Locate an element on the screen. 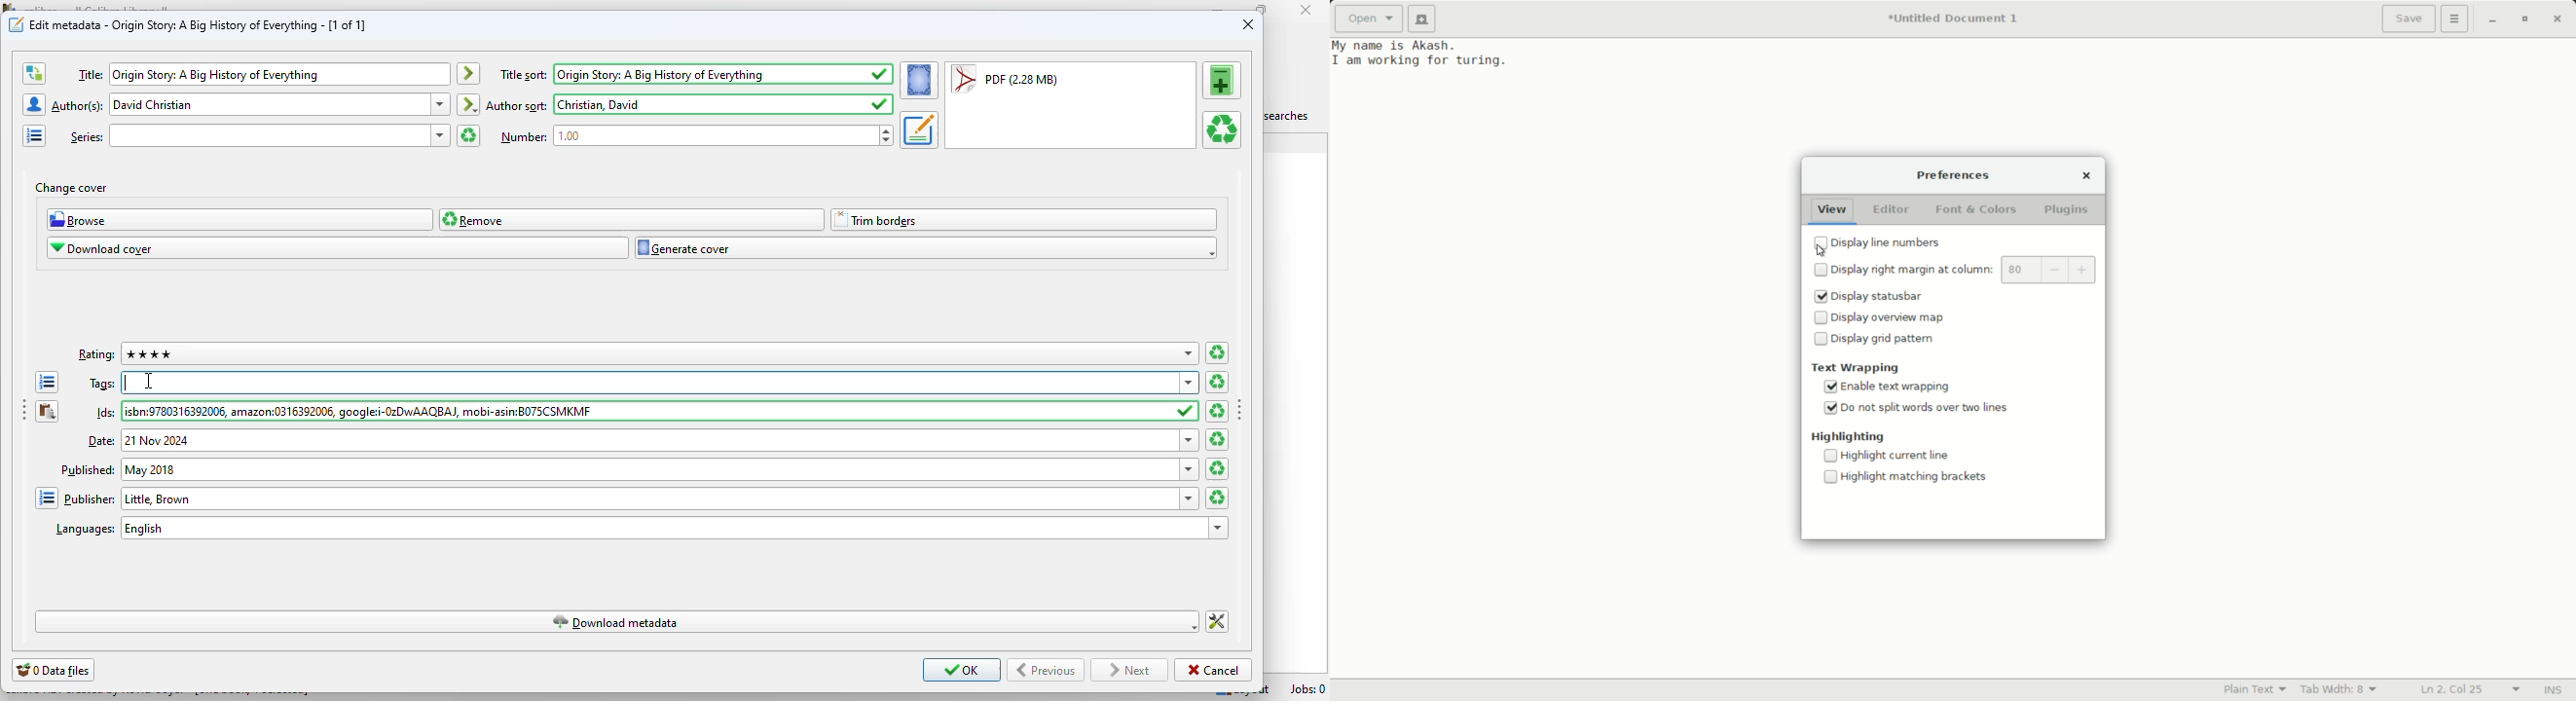 The image size is (2576, 728). text is located at coordinates (87, 468).